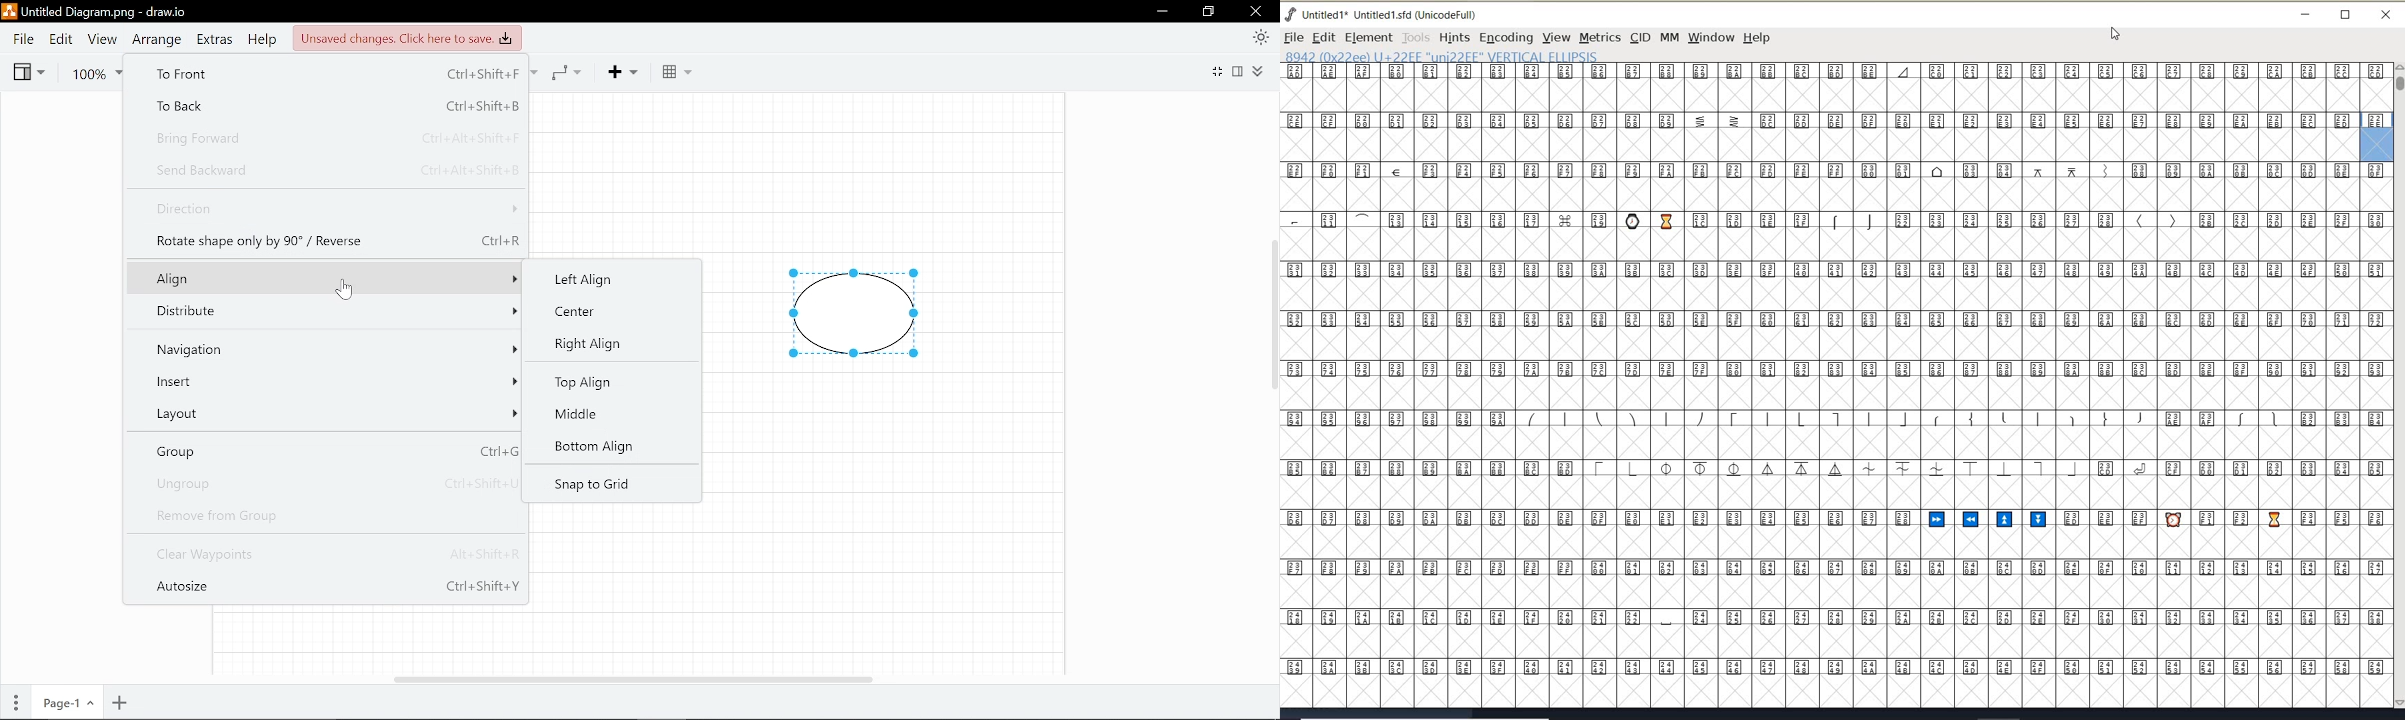 This screenshot has width=2408, height=728. I want to click on Remove from Group, so click(328, 516).